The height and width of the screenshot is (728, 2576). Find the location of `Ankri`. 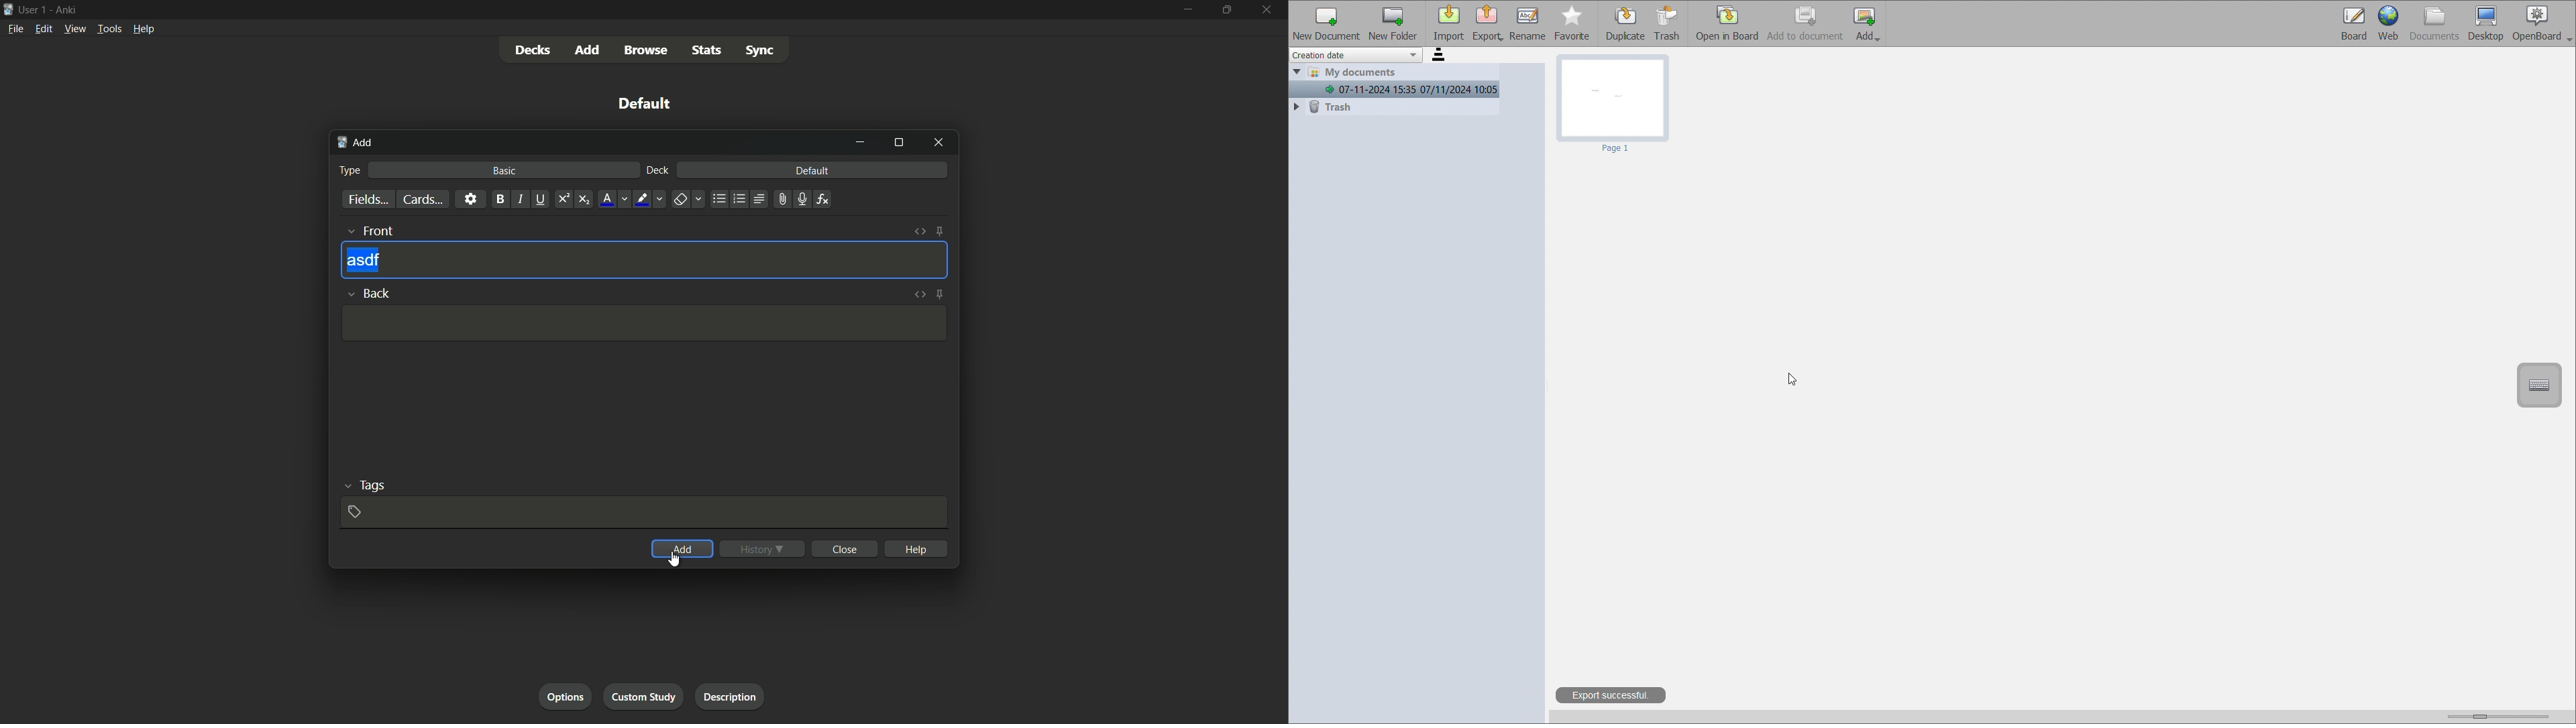

Ankri is located at coordinates (64, 9).